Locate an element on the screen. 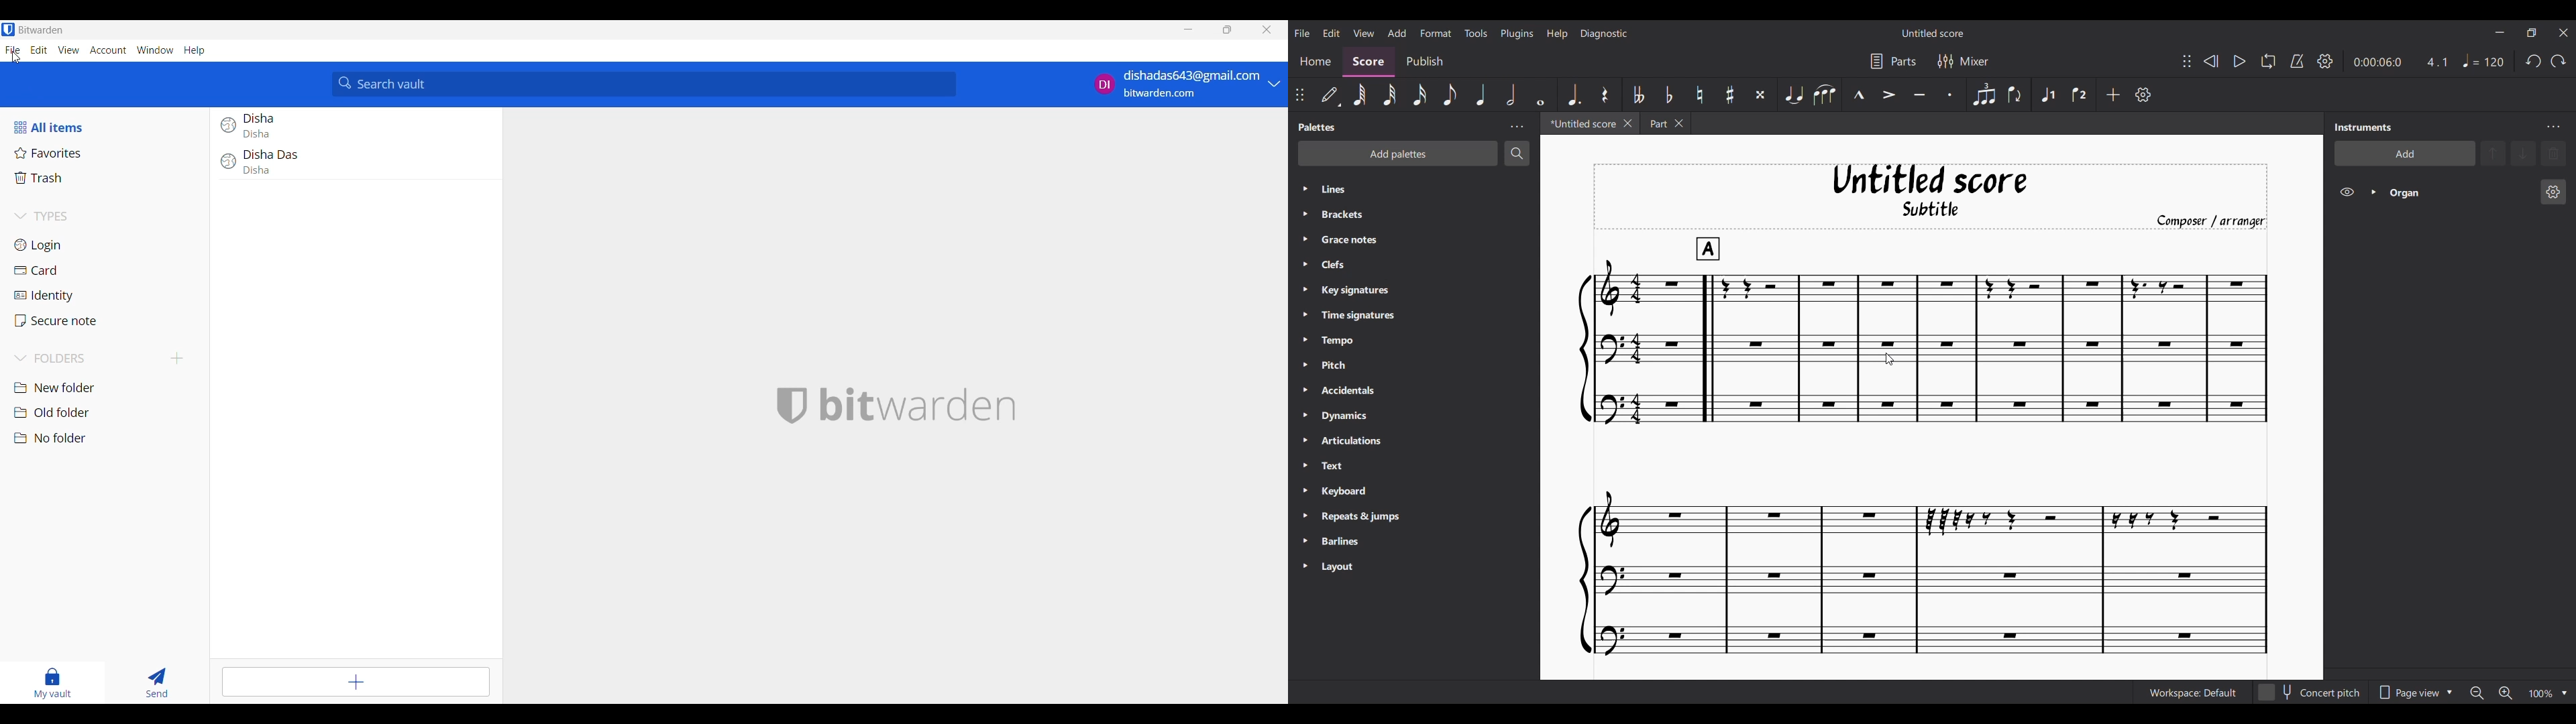 This screenshot has height=728, width=2576. Software name is located at coordinates (41, 30).